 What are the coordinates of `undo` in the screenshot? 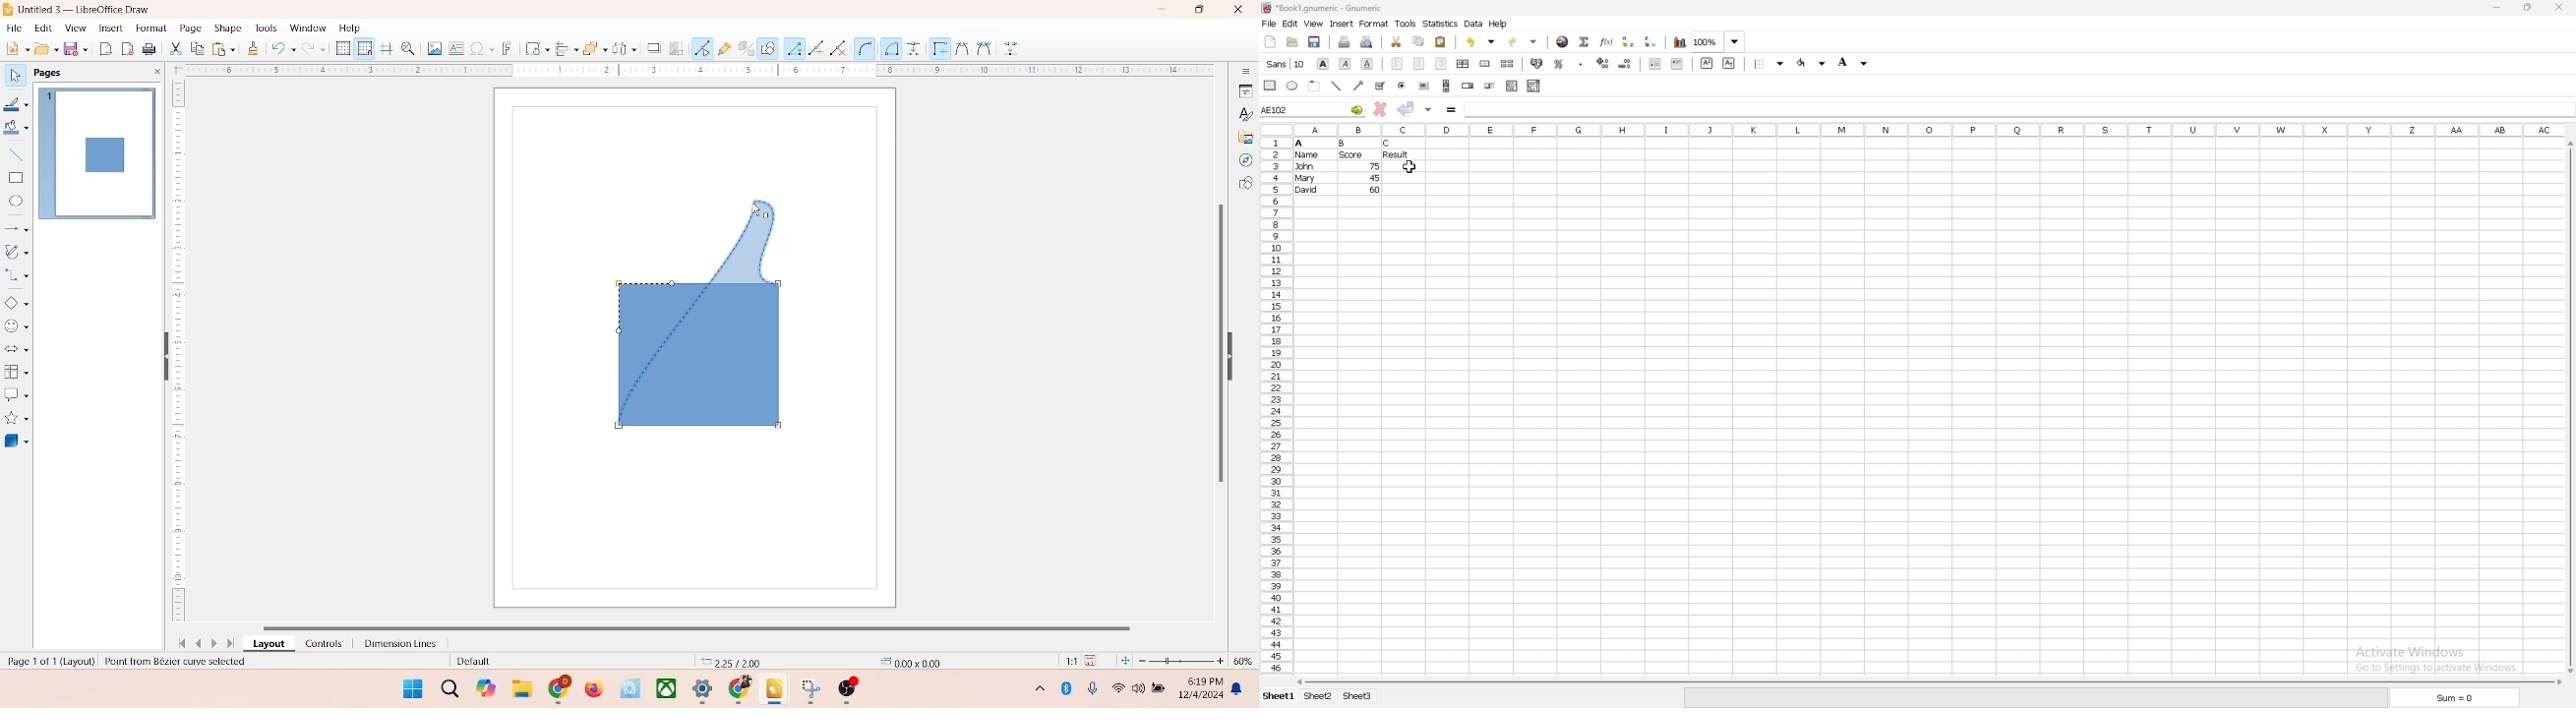 It's located at (283, 50).